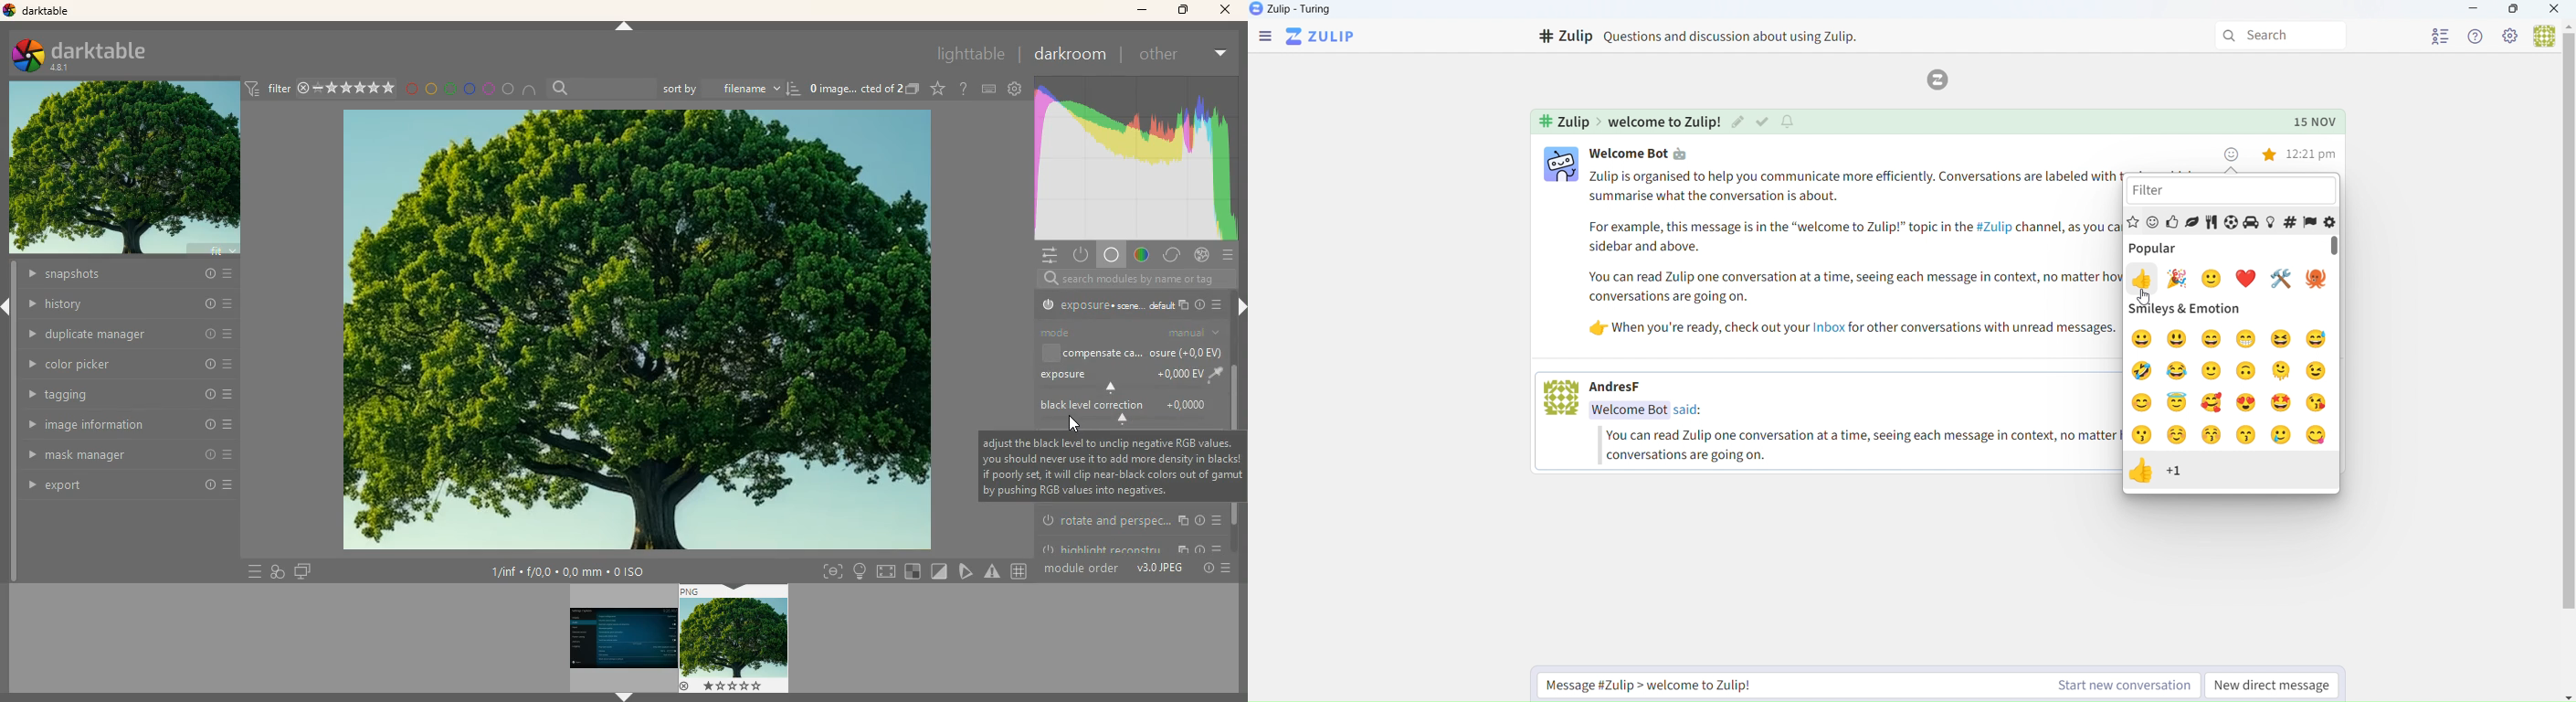 This screenshot has width=2576, height=728. What do you see at coordinates (1142, 11) in the screenshot?
I see `minimize` at bounding box center [1142, 11].